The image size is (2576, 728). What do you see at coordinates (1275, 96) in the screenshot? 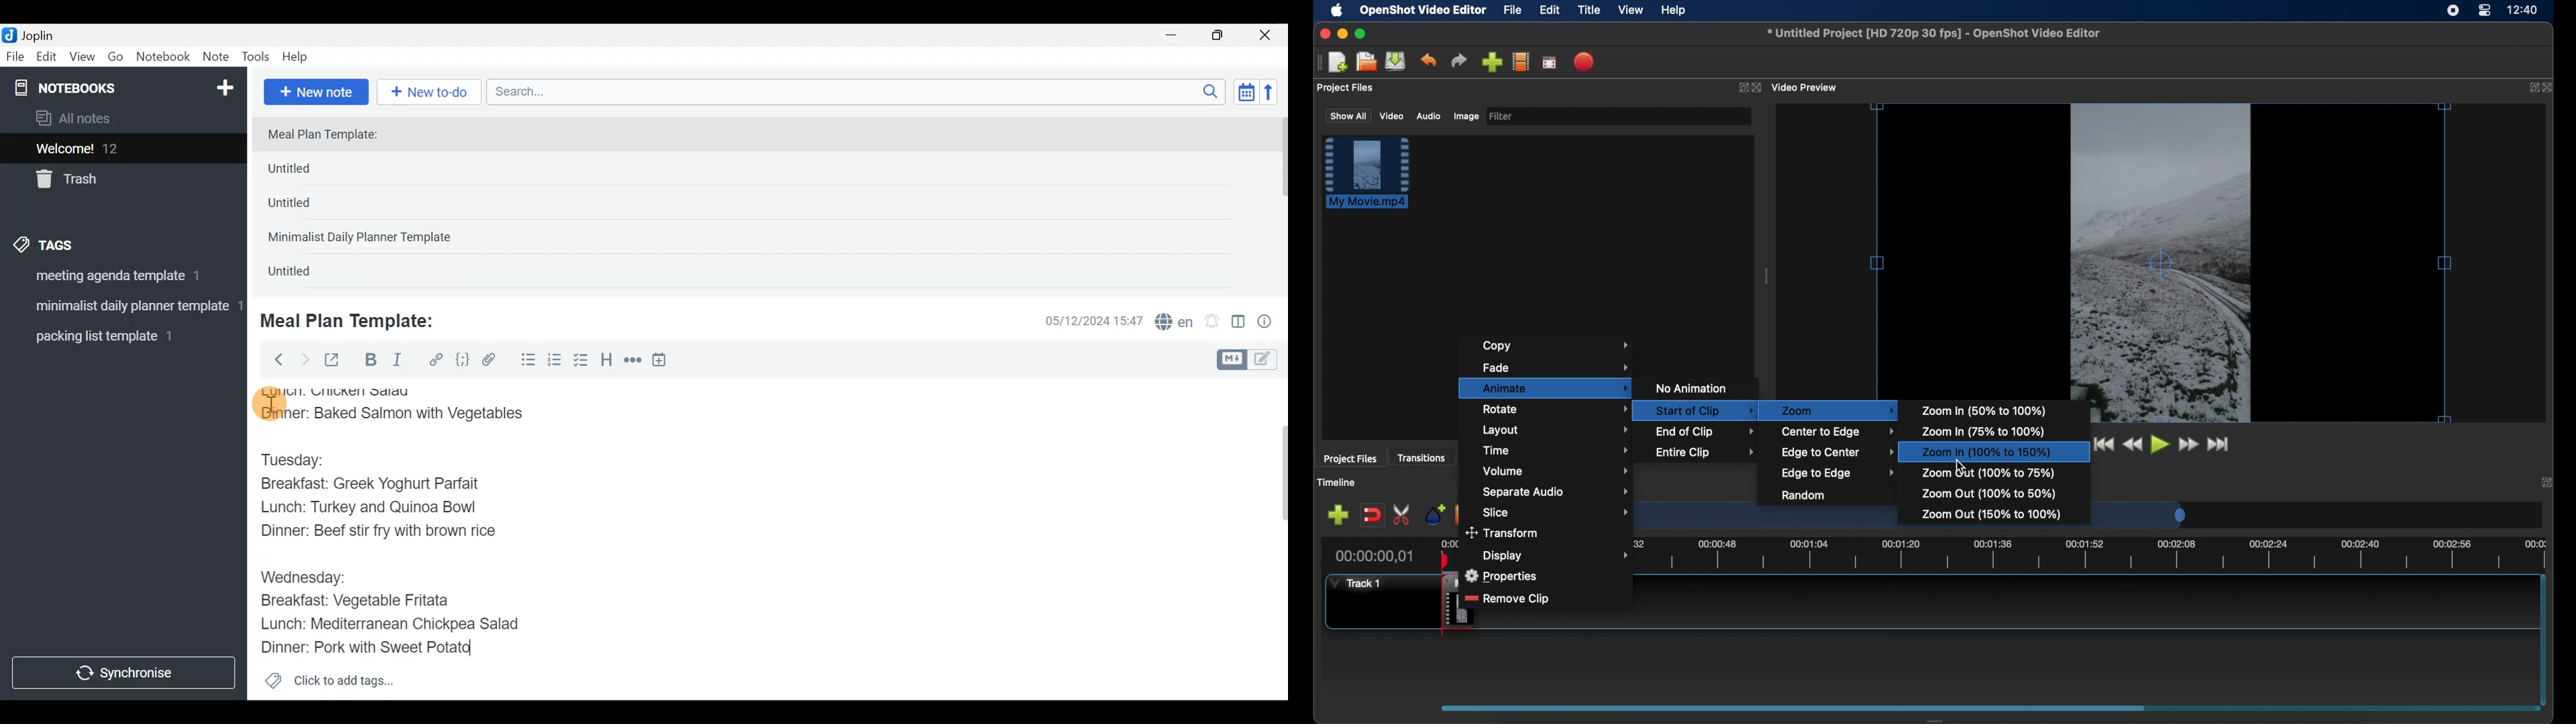
I see `Reverse sort` at bounding box center [1275, 96].